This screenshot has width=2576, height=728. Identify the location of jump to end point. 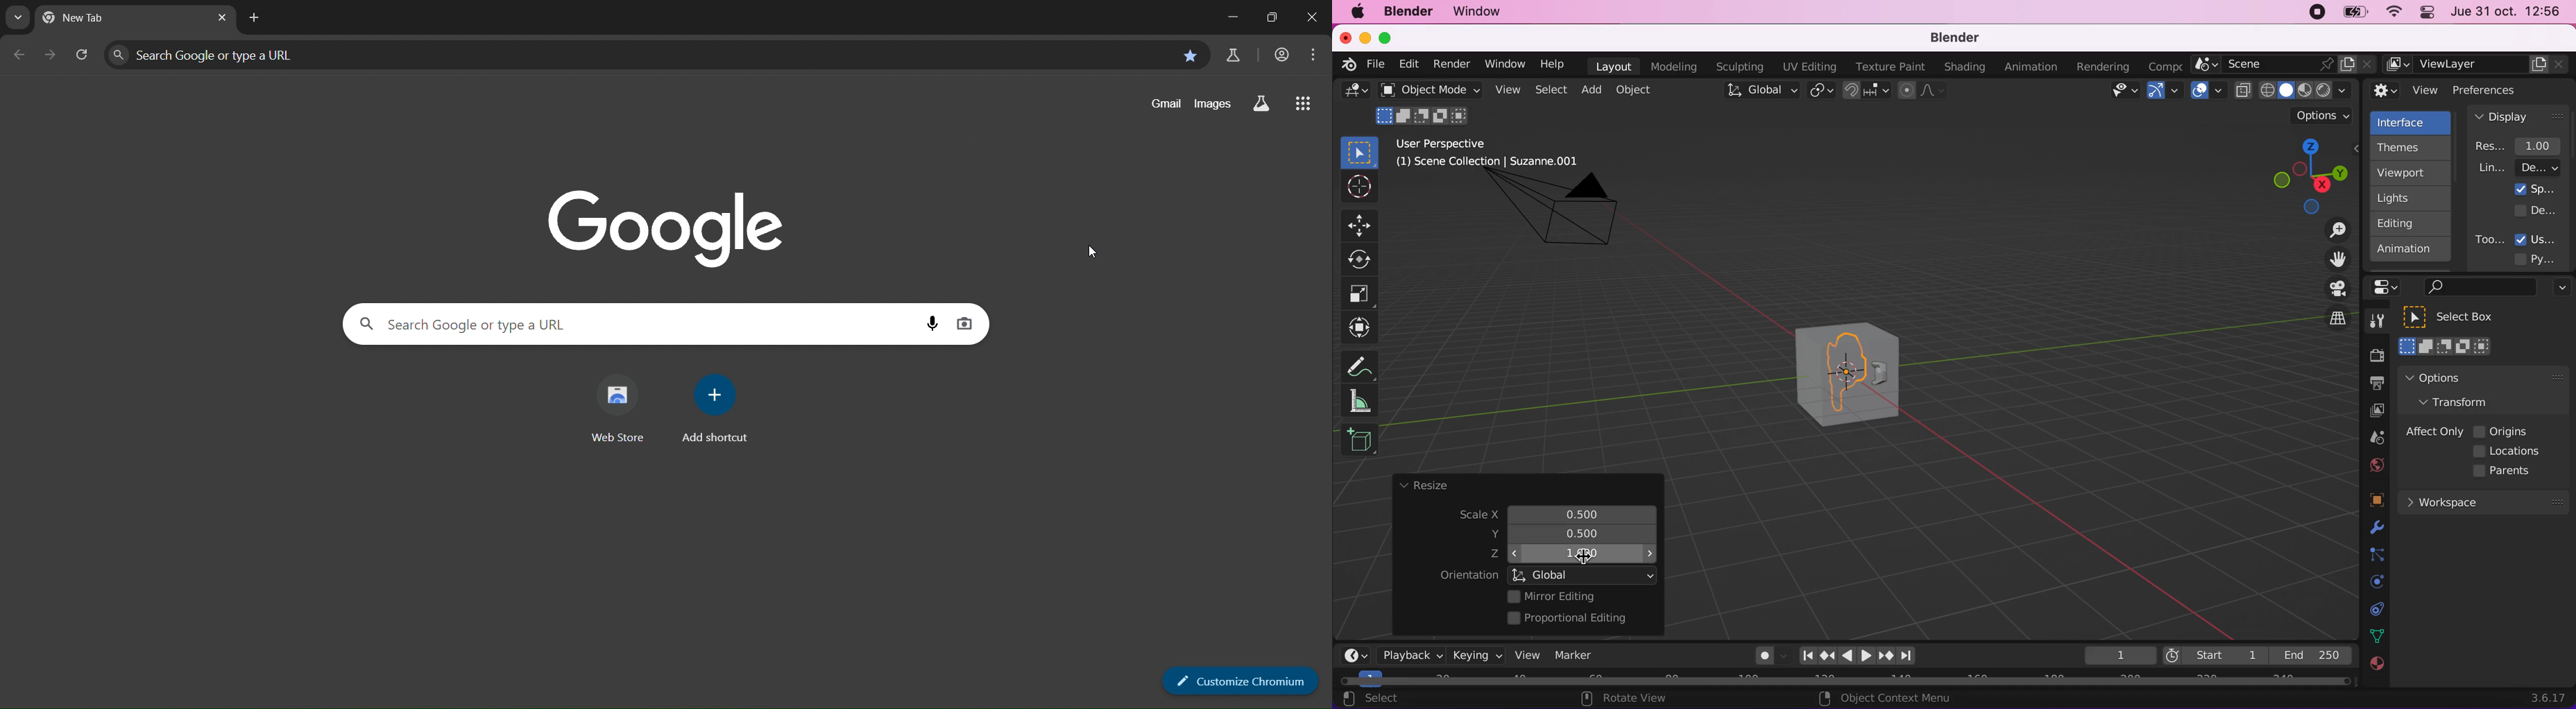
(1805, 656).